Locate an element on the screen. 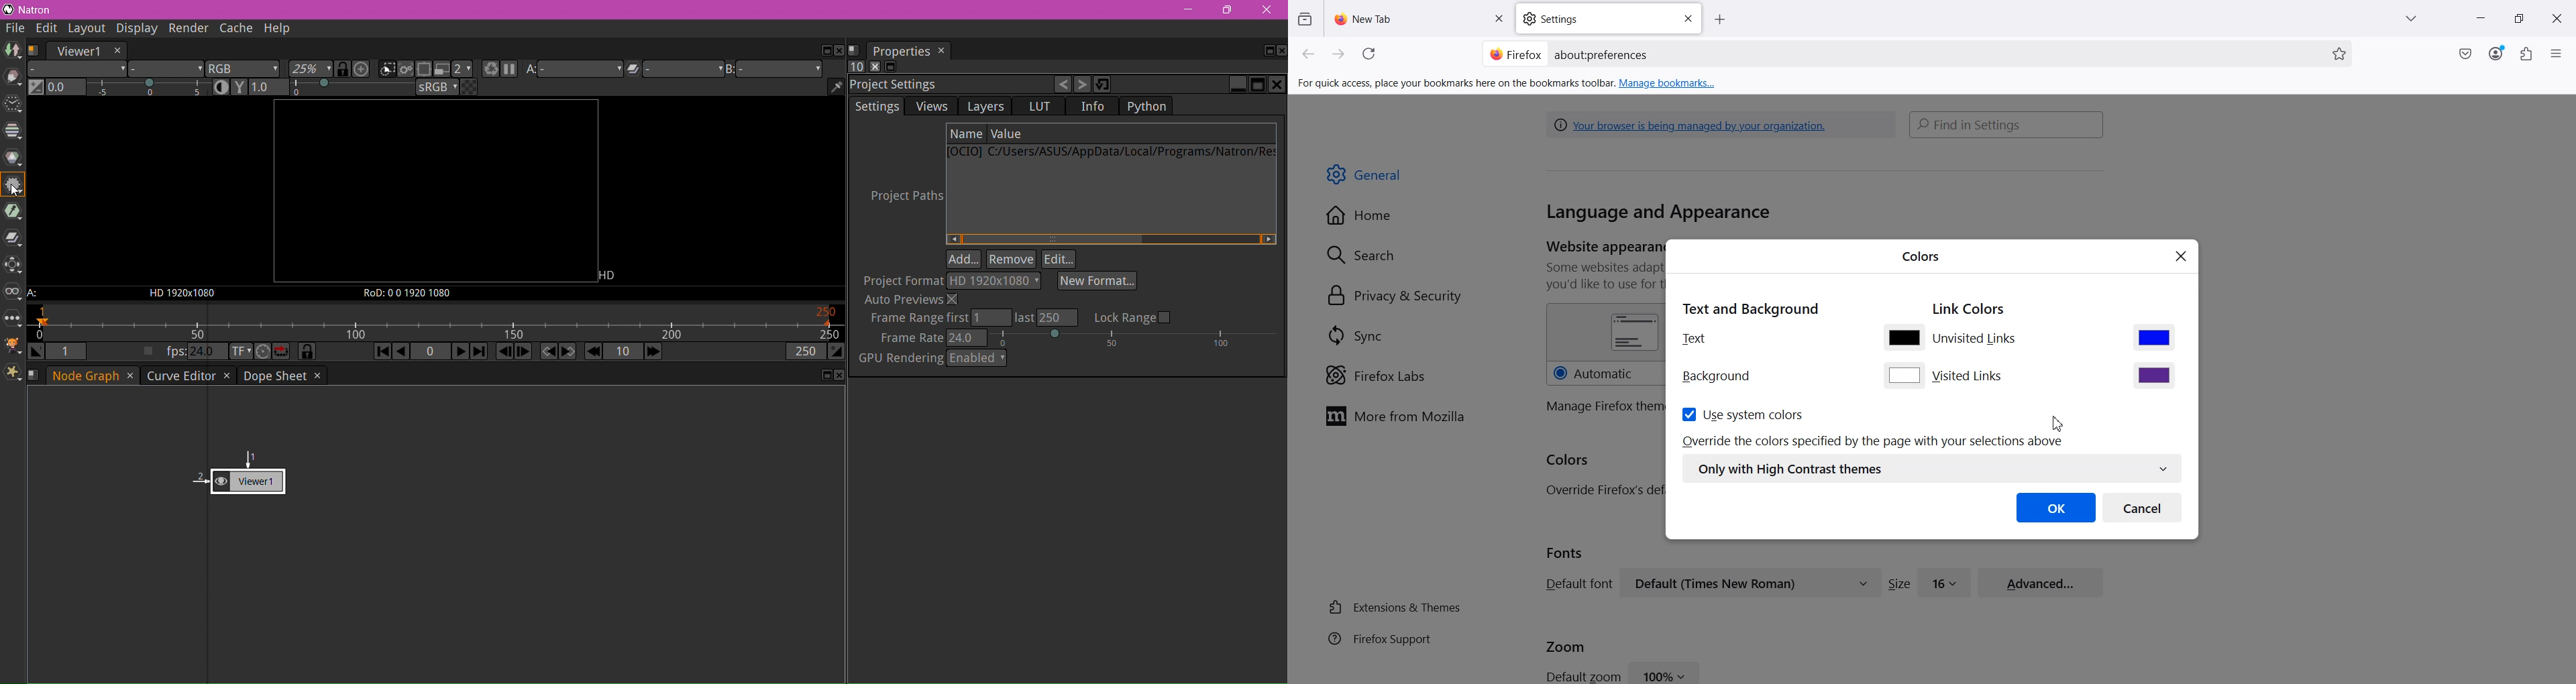 The width and height of the screenshot is (2576, 700). Zoom is located at coordinates (1566, 645).